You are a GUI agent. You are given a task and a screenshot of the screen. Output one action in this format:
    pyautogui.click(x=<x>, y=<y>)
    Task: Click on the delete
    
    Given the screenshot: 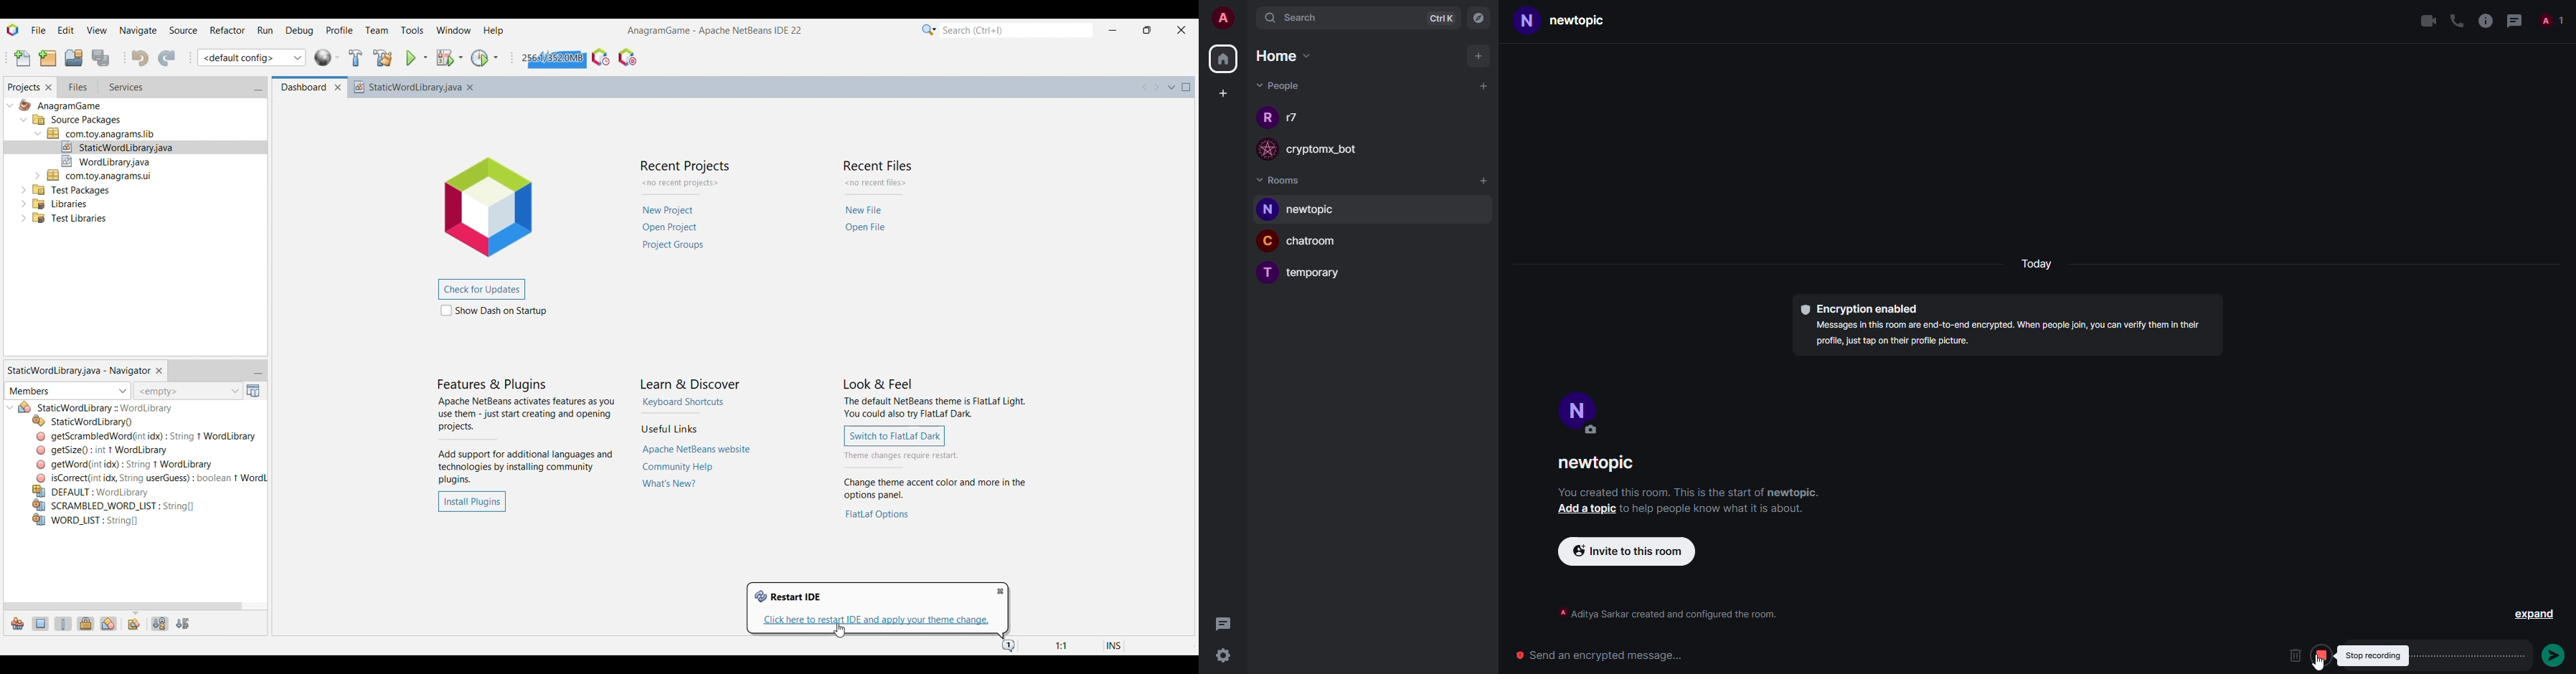 What is the action you would take?
    pyautogui.click(x=2294, y=655)
    